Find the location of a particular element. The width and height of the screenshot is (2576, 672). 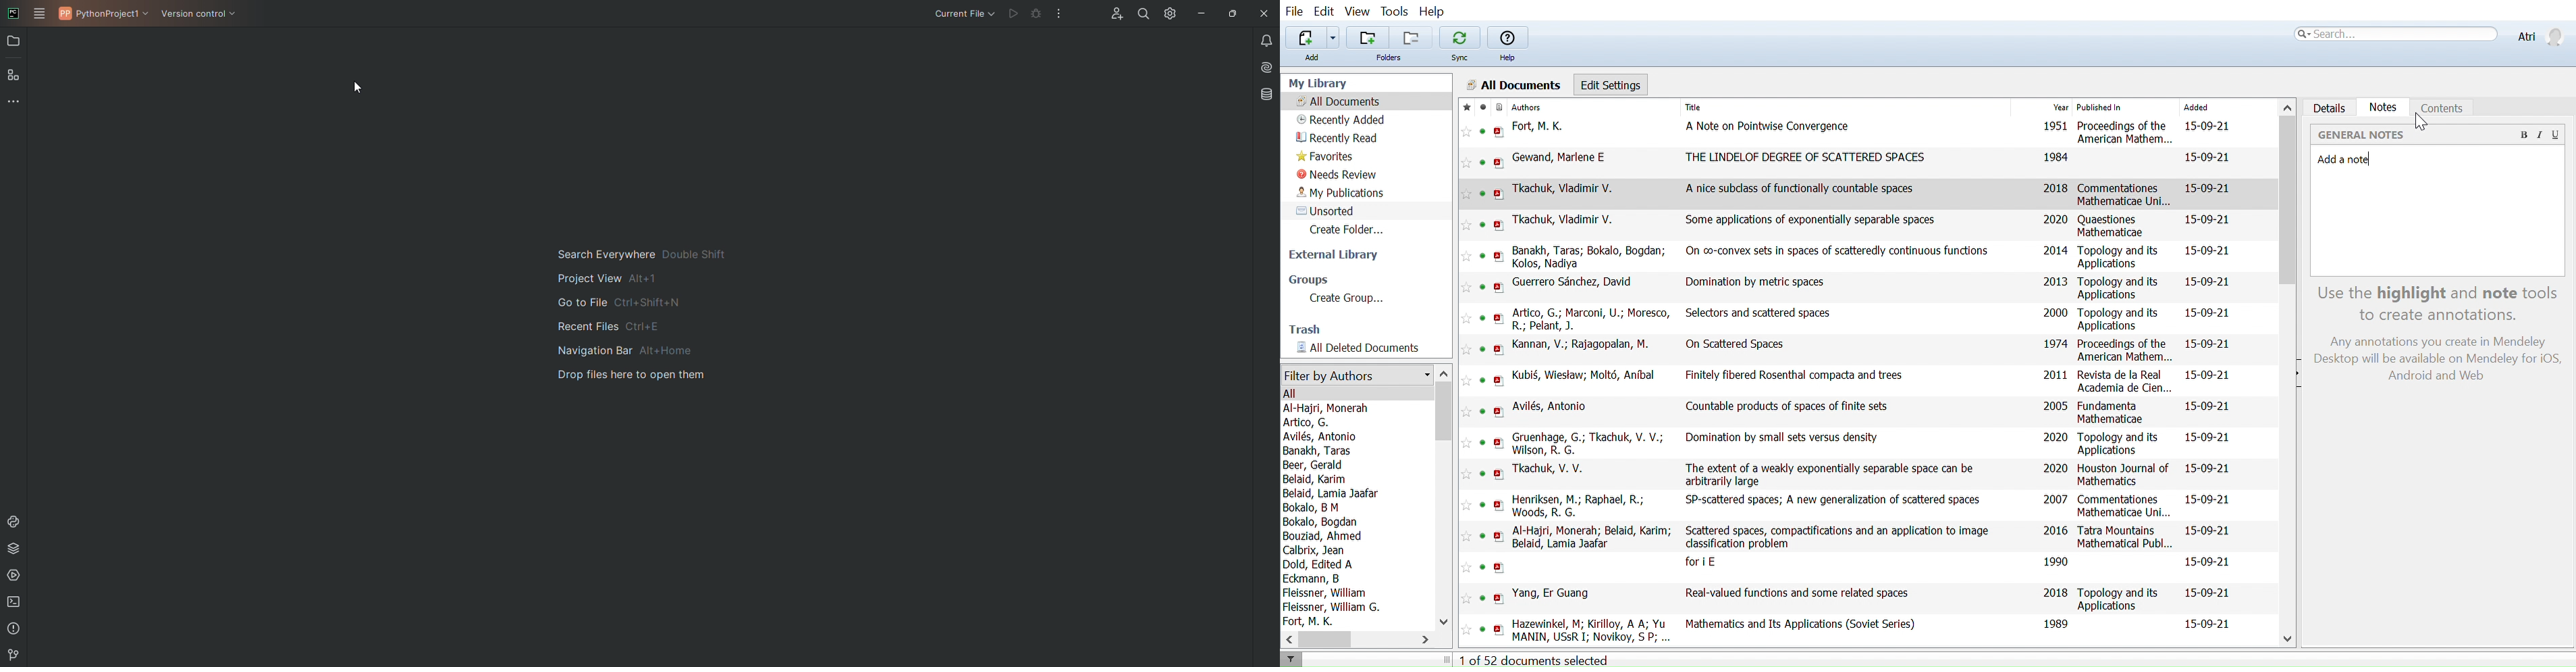

1974 is located at coordinates (2056, 344).